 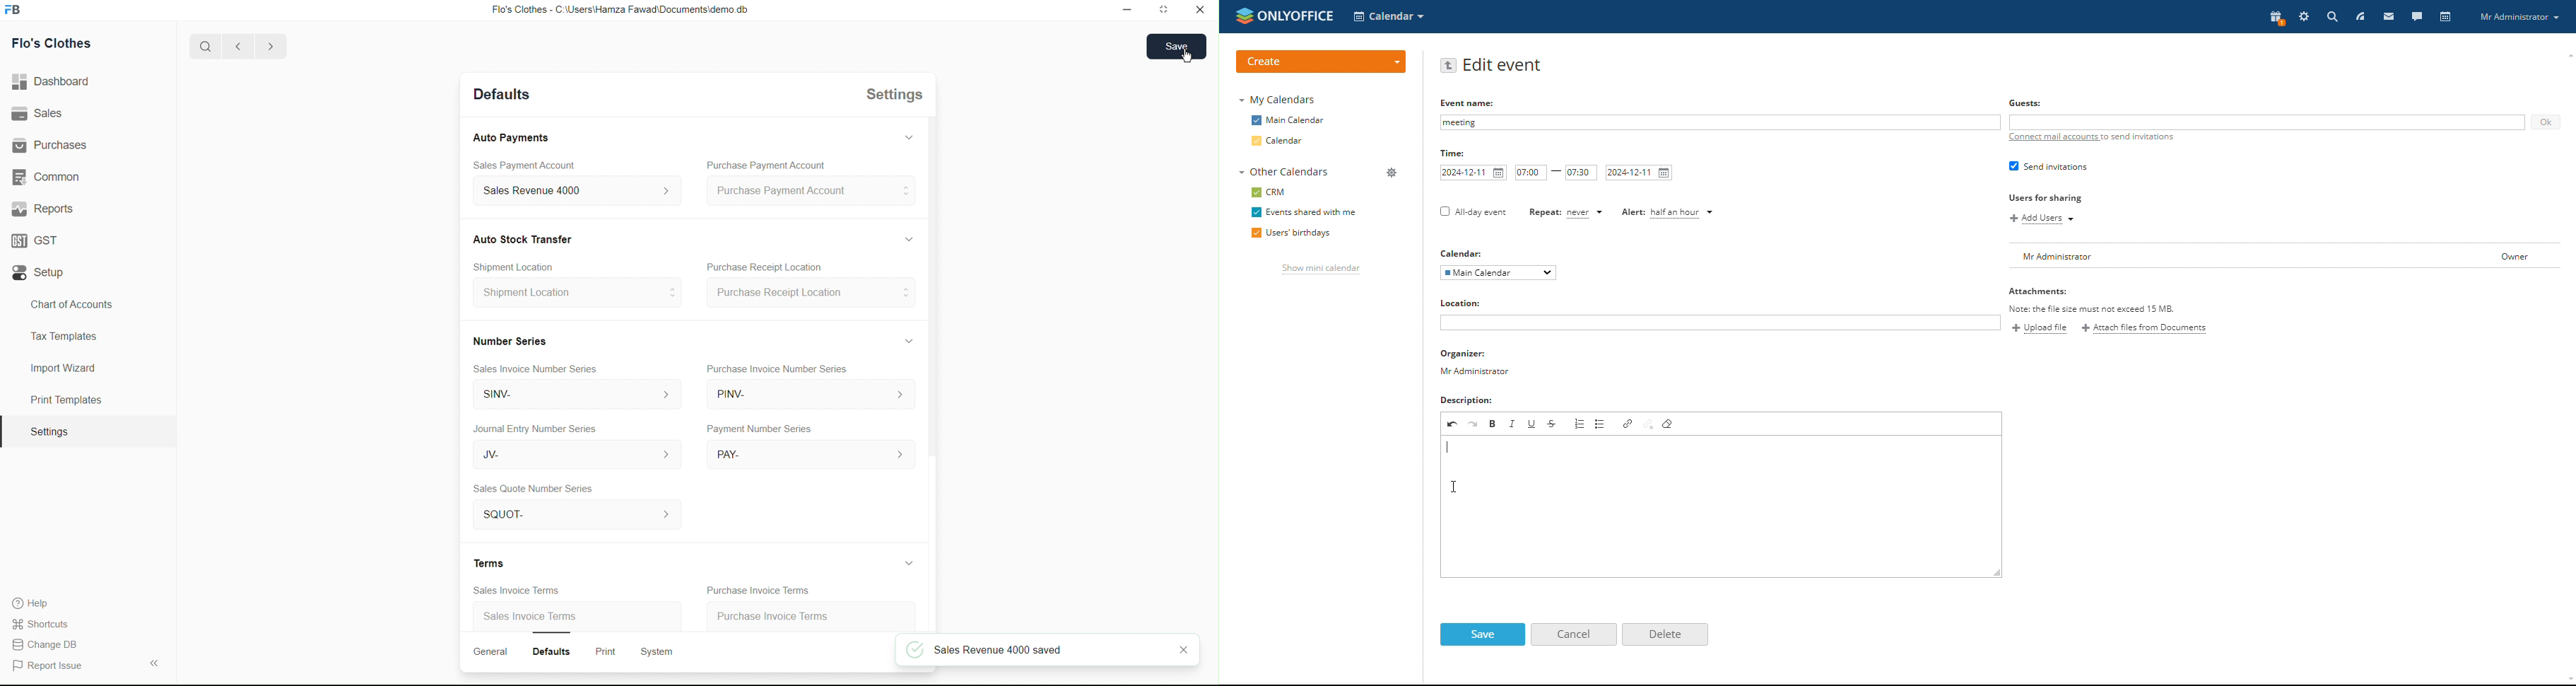 What do you see at coordinates (528, 165) in the screenshot?
I see `Sales Payment Account` at bounding box center [528, 165].